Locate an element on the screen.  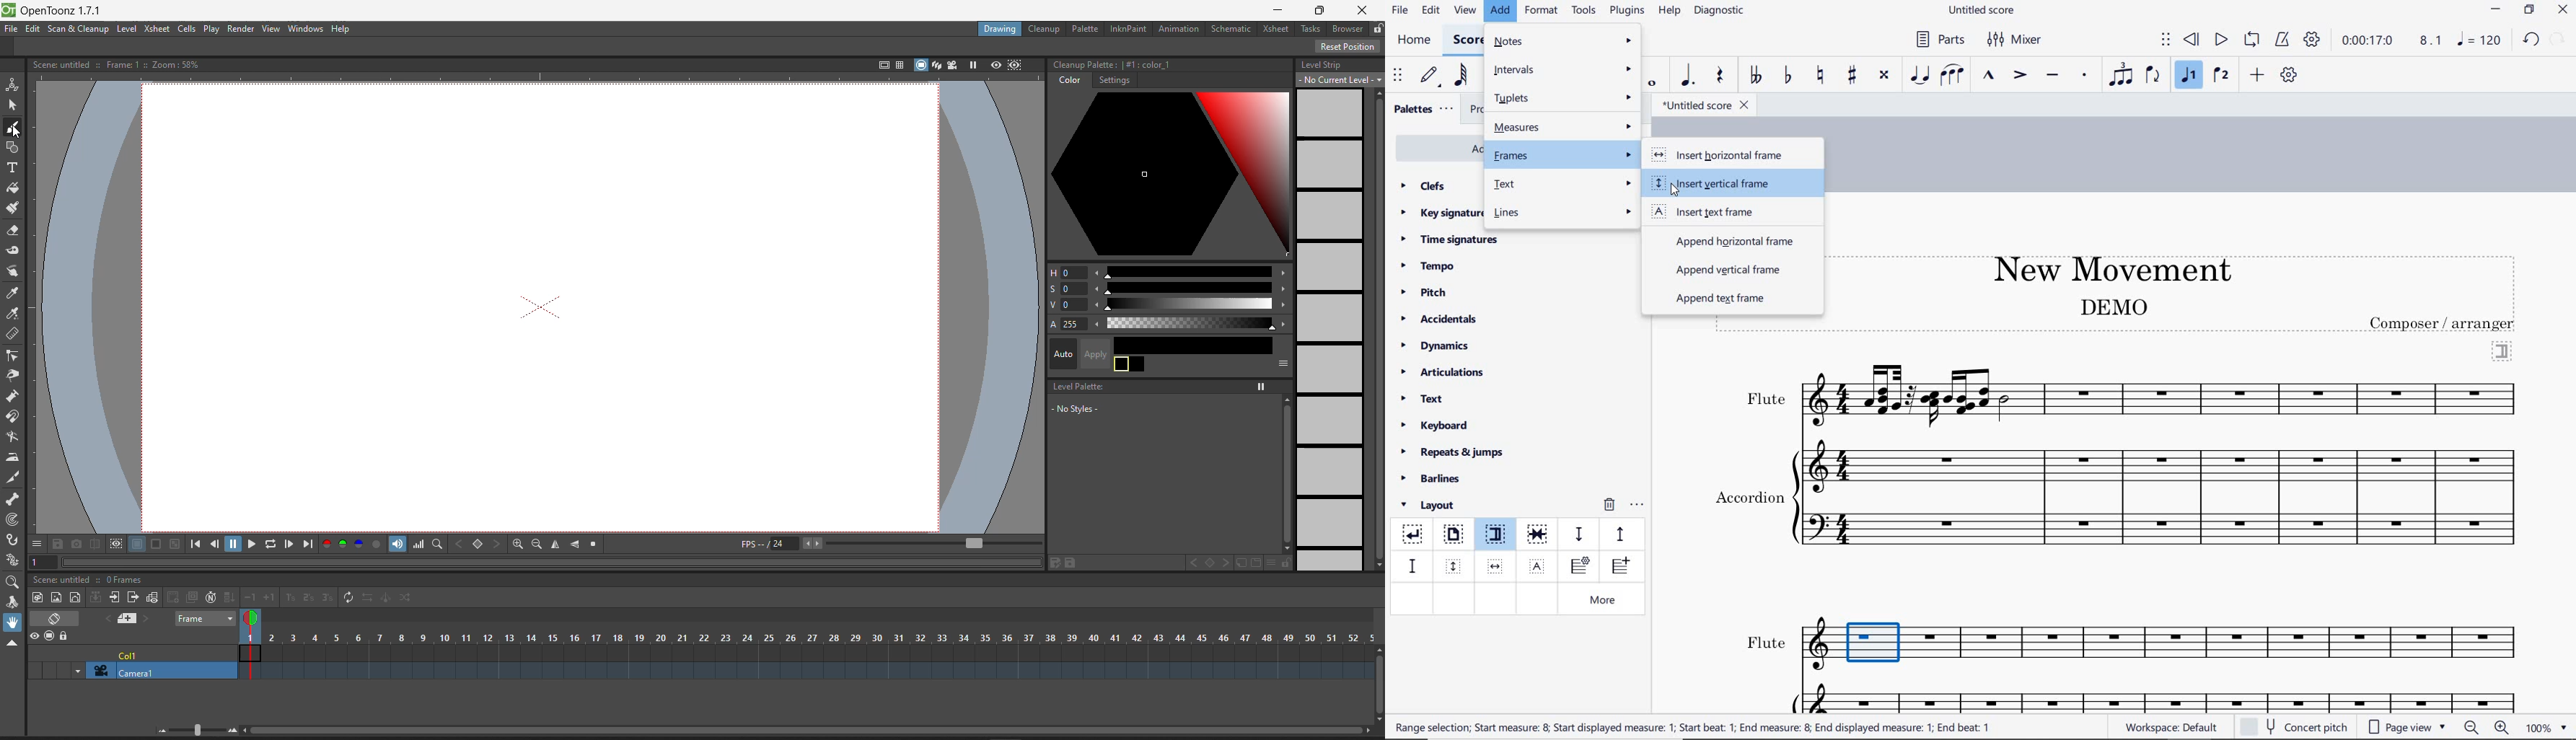
pitch is located at coordinates (1429, 293).